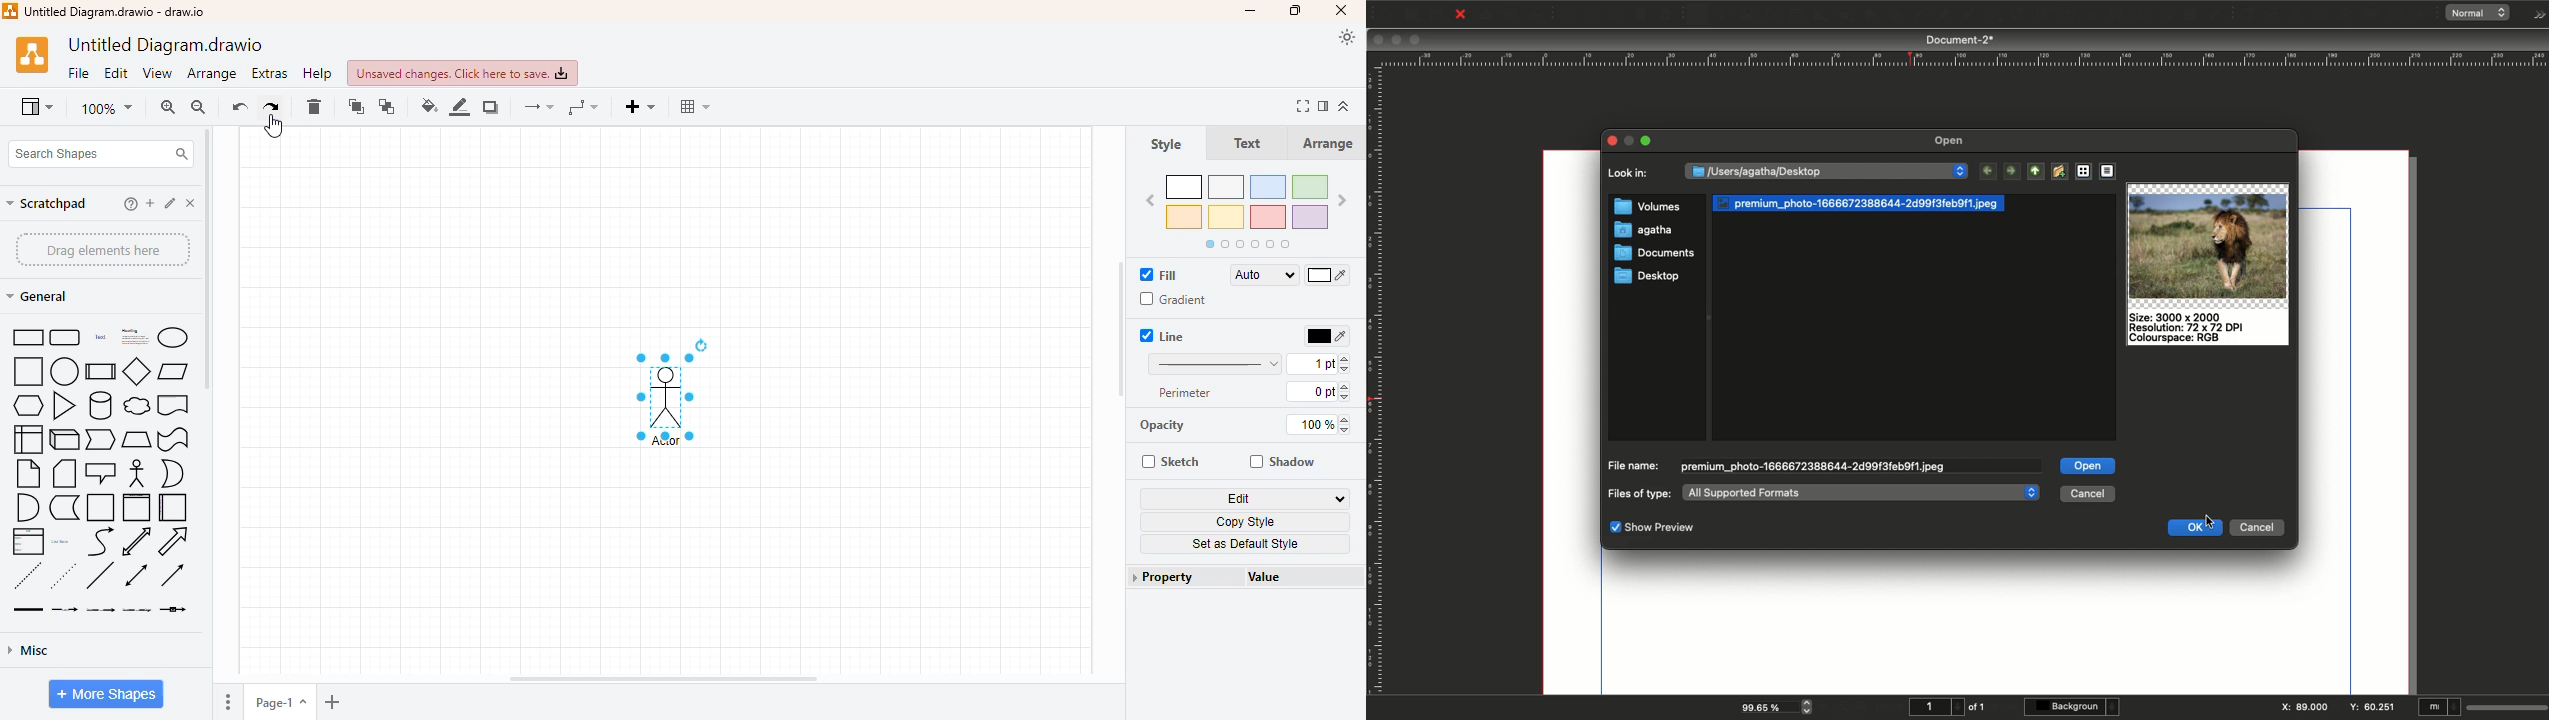 The width and height of the screenshot is (2576, 728). What do you see at coordinates (211, 74) in the screenshot?
I see `arrange` at bounding box center [211, 74].